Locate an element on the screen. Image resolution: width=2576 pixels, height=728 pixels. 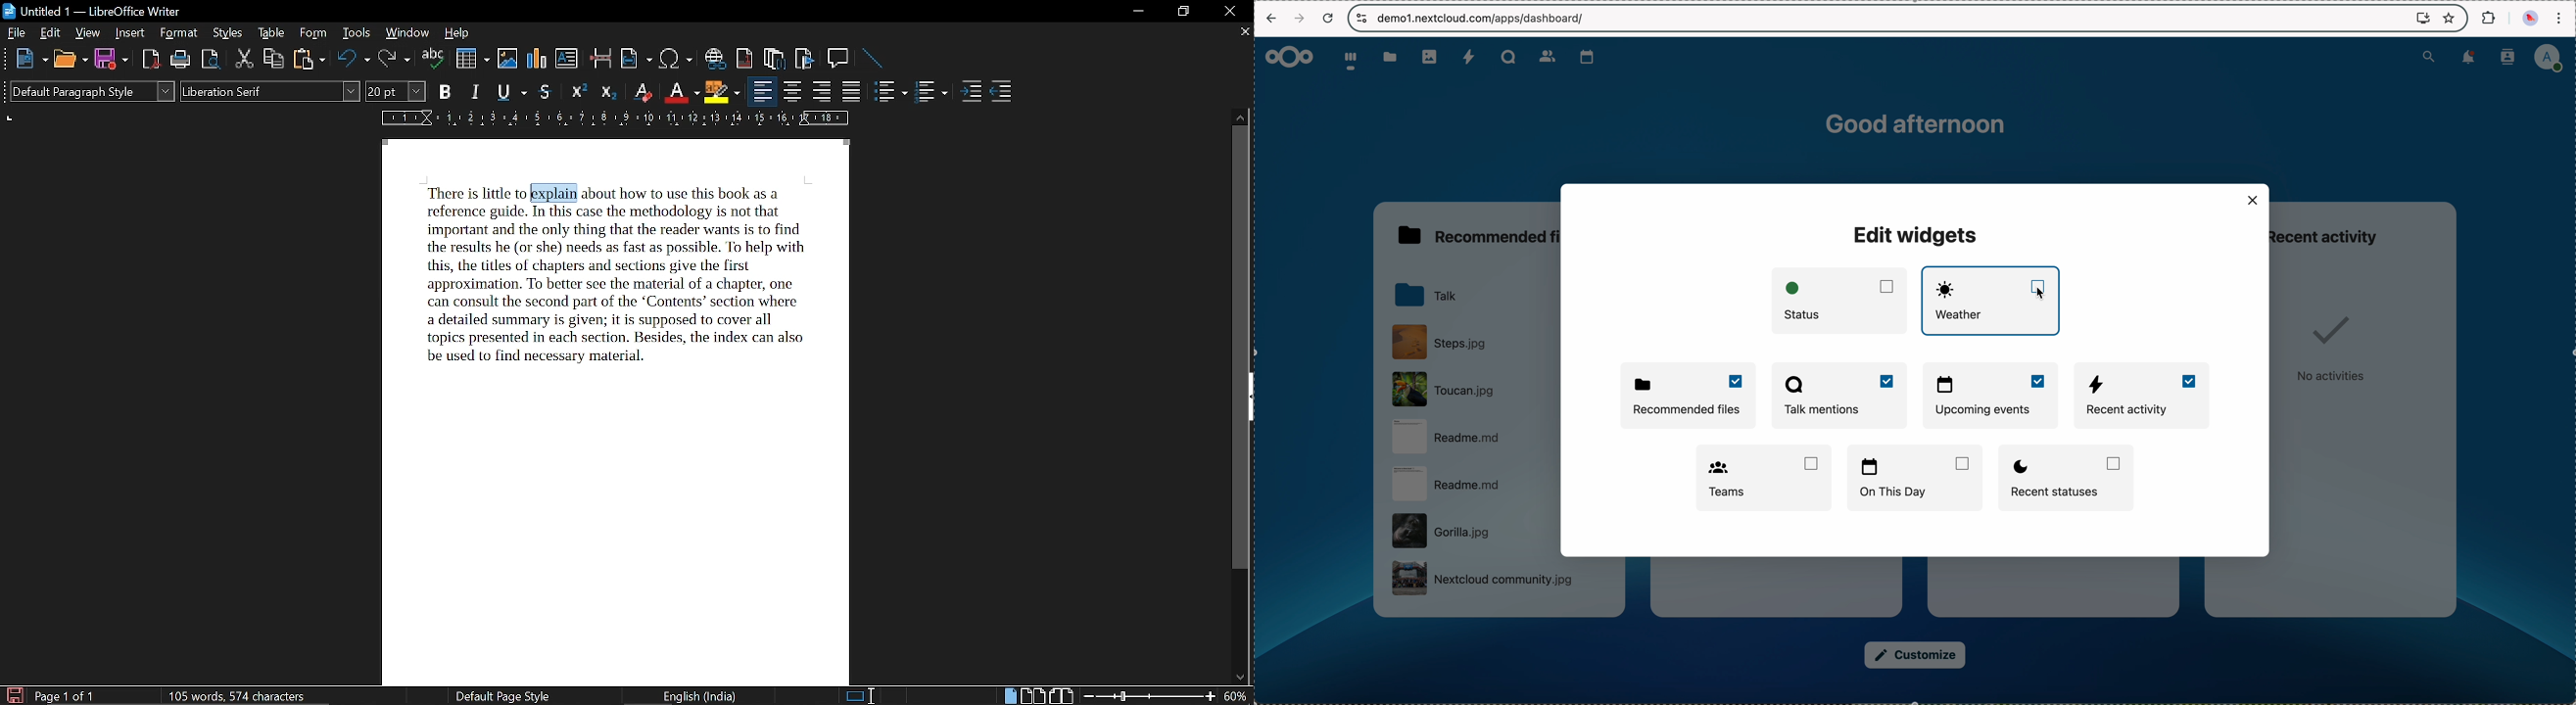
no activities is located at coordinates (2334, 351).